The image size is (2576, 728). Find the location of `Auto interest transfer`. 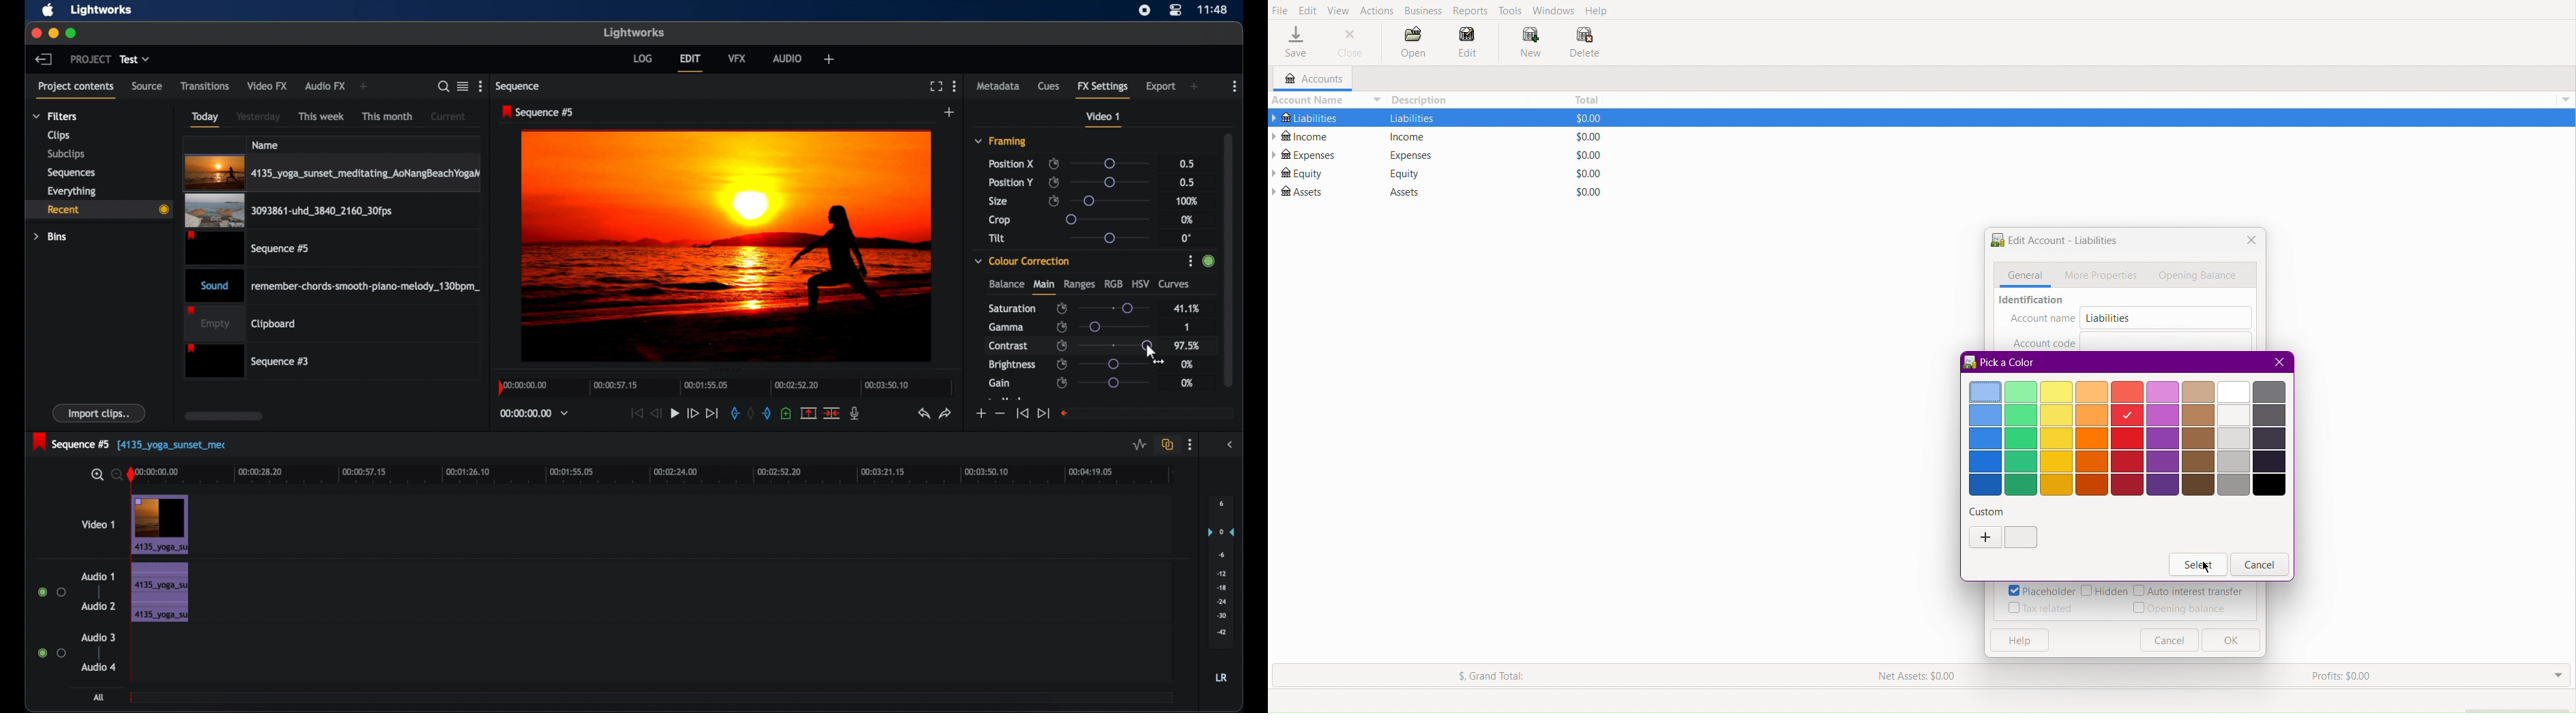

Auto interest transfer is located at coordinates (2189, 592).